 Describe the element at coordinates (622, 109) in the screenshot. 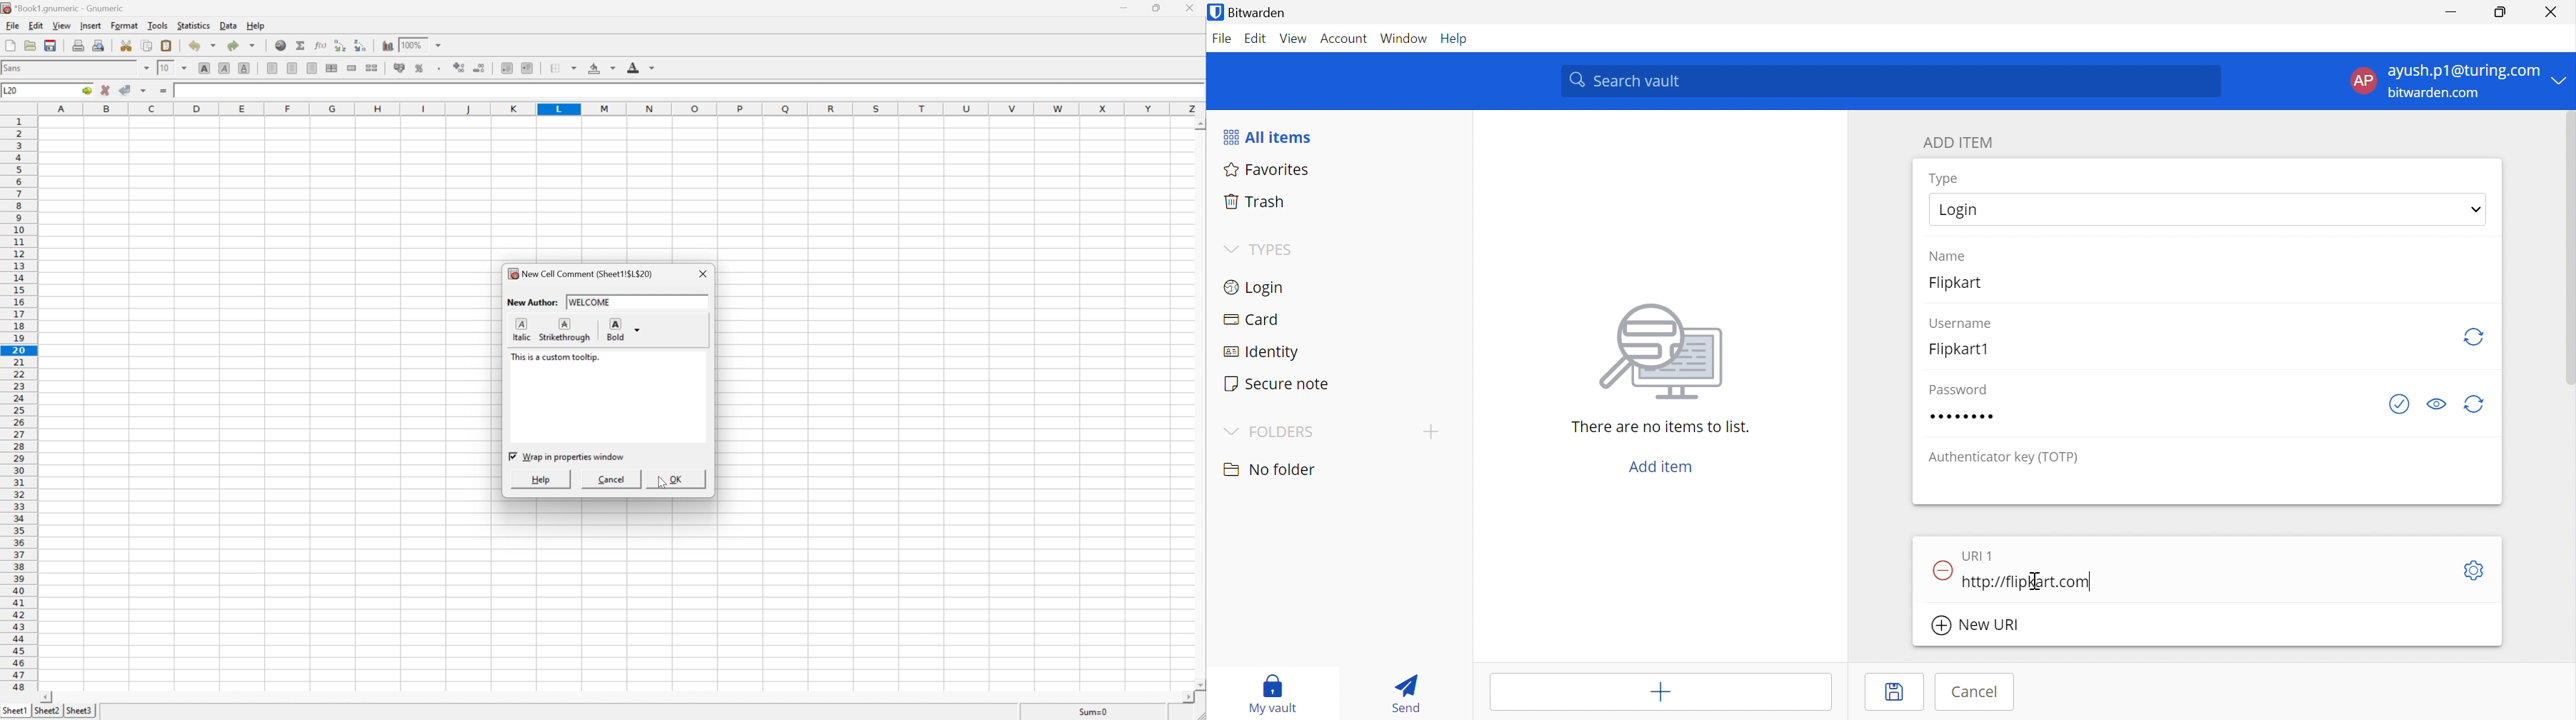

I see `Column names` at that location.